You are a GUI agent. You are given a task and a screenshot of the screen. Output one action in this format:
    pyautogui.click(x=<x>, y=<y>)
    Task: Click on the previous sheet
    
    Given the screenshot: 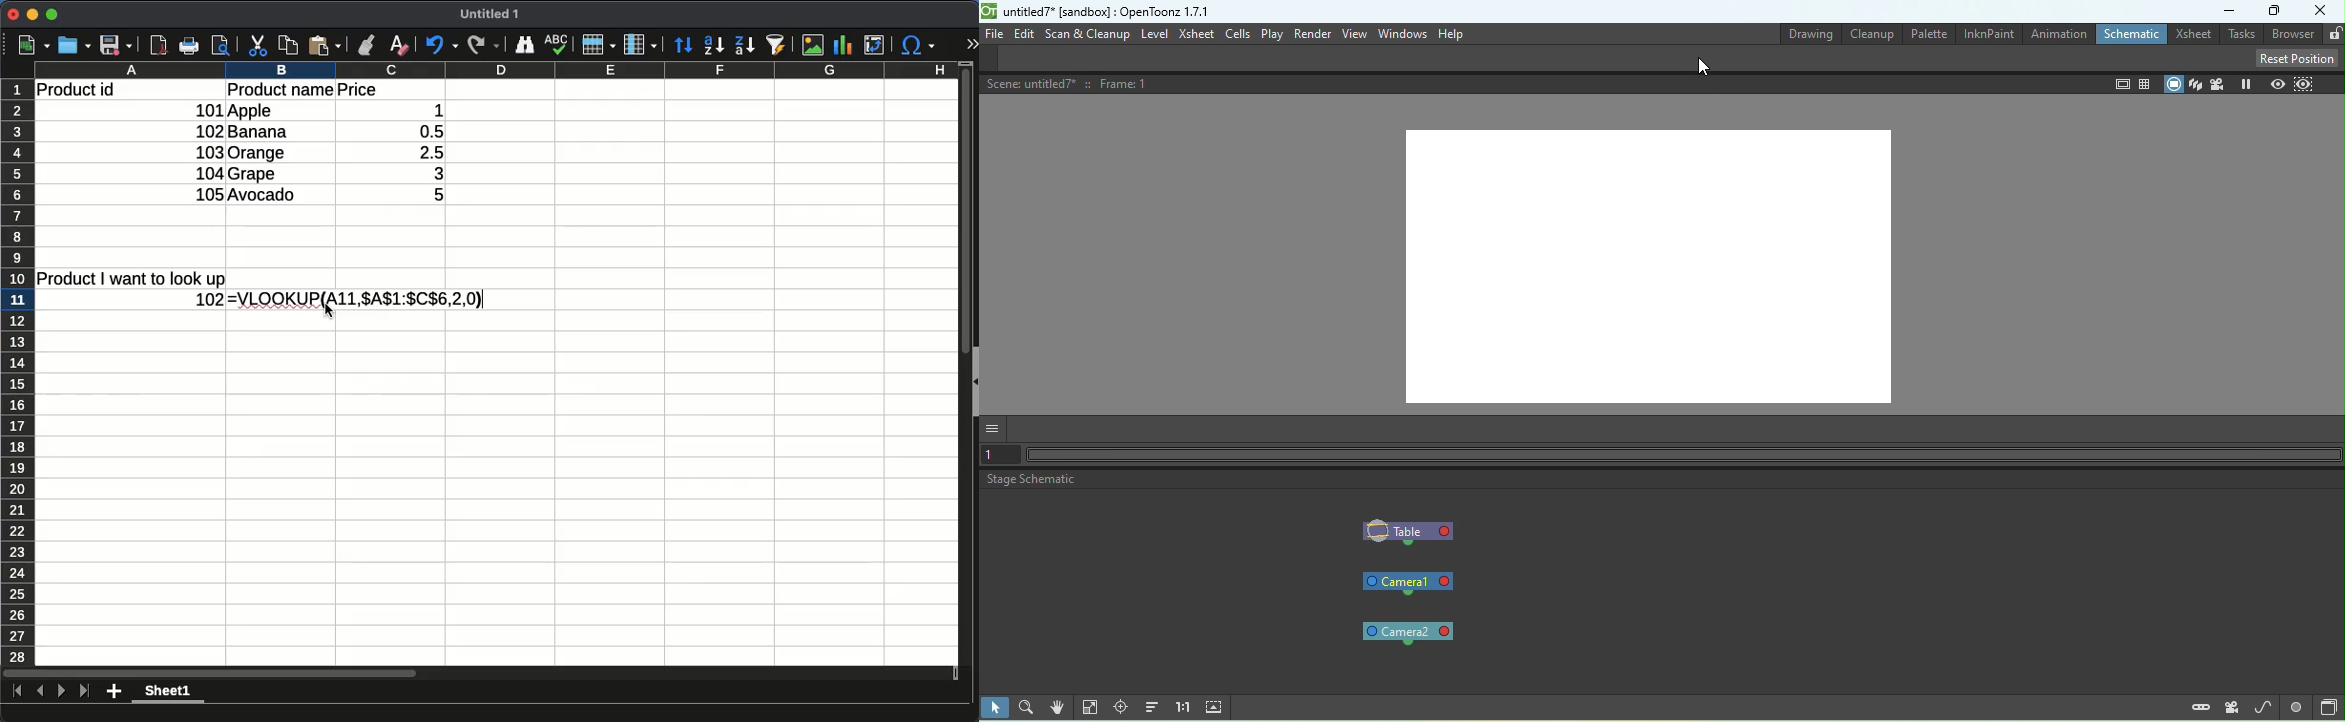 What is the action you would take?
    pyautogui.click(x=40, y=691)
    